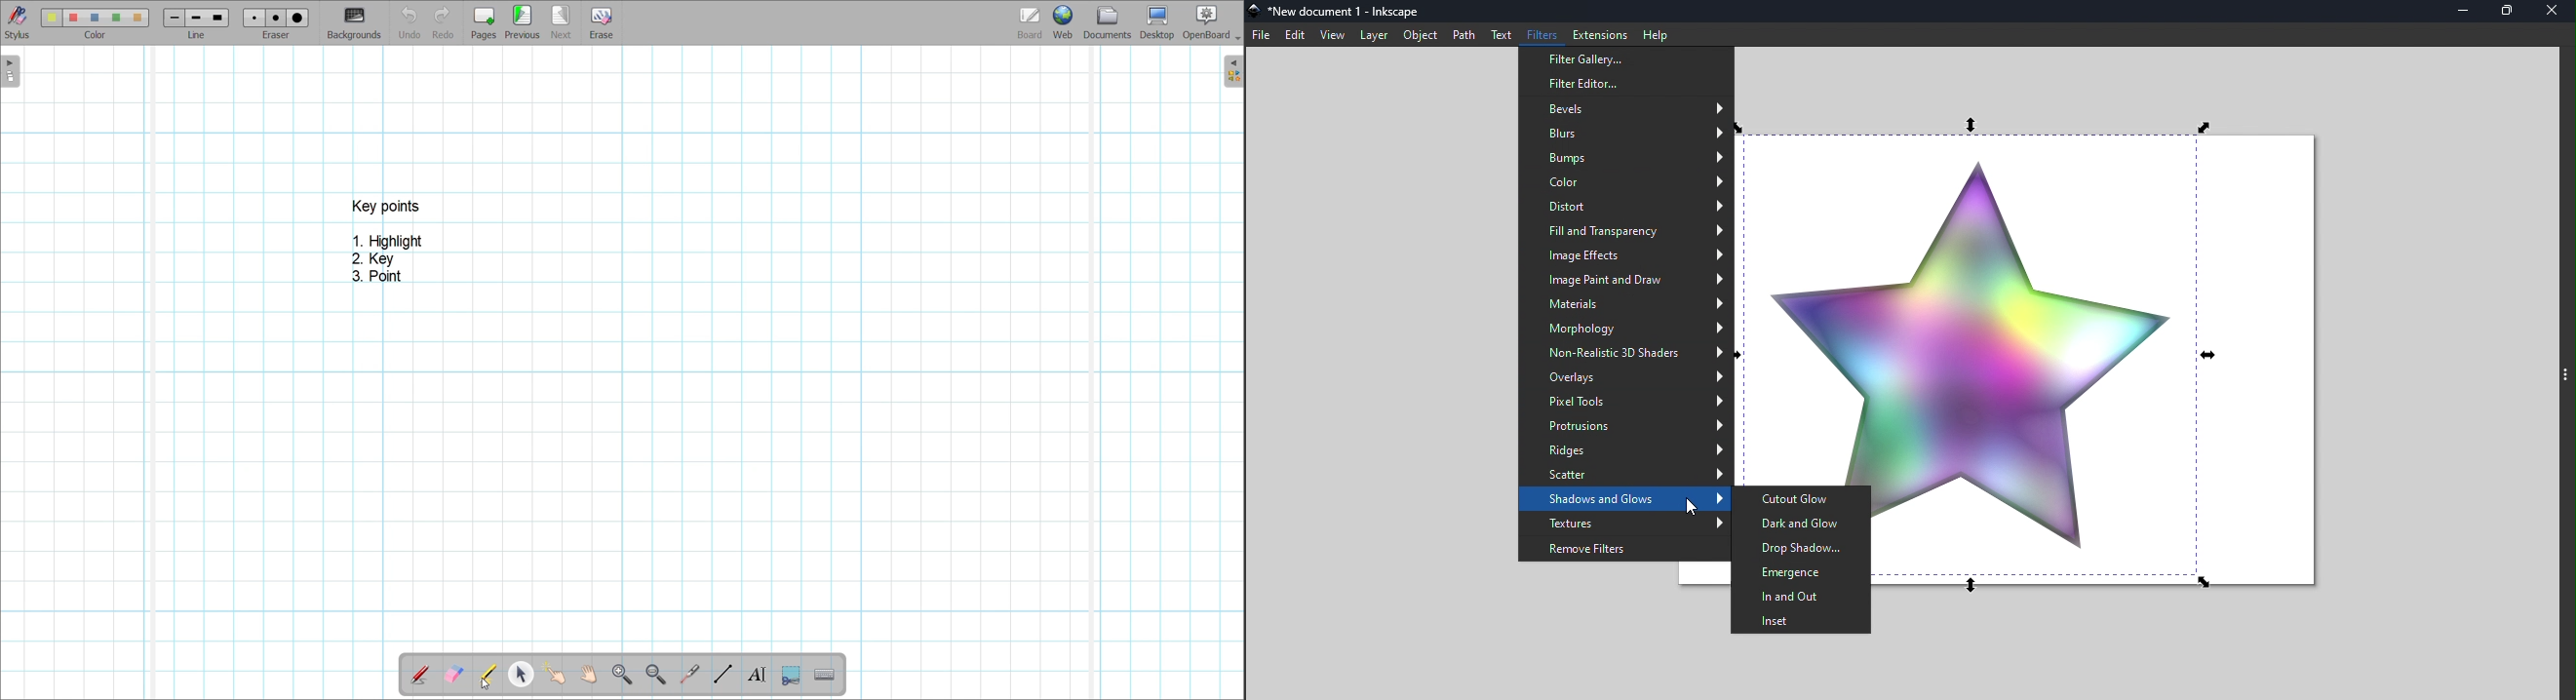  I want to click on Filters gallery, so click(1627, 58).